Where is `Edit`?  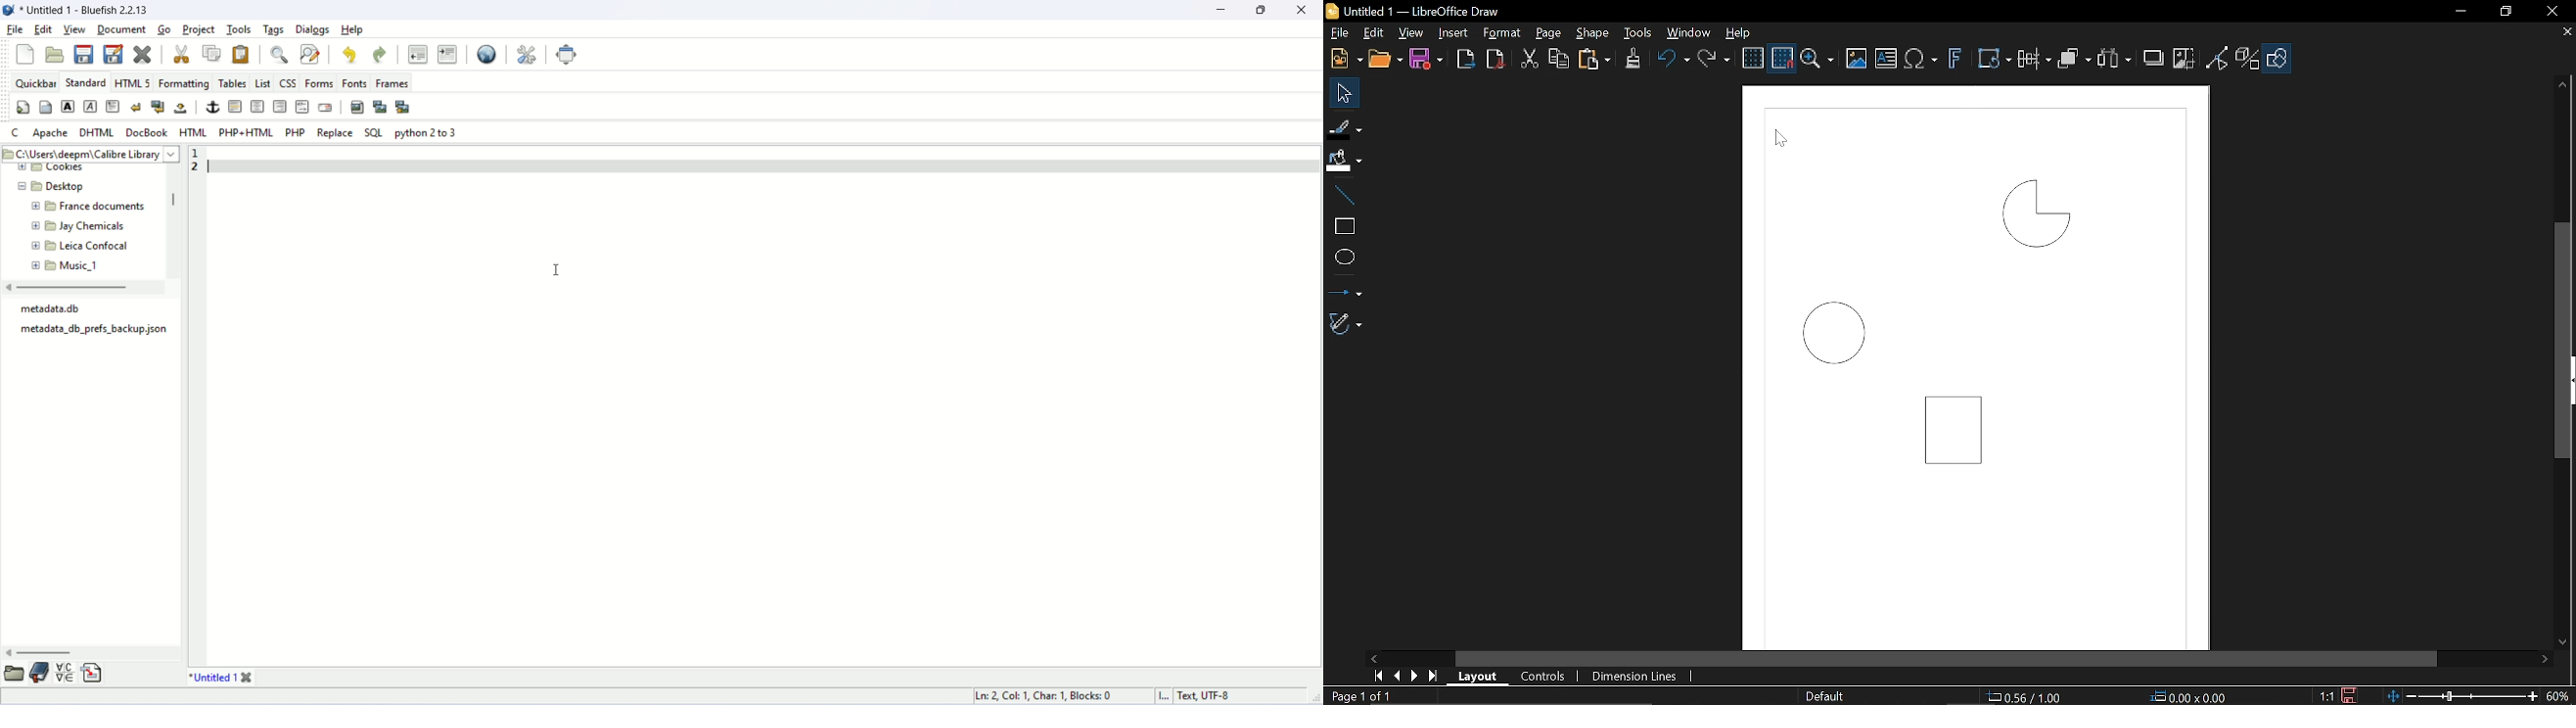 Edit is located at coordinates (1374, 32).